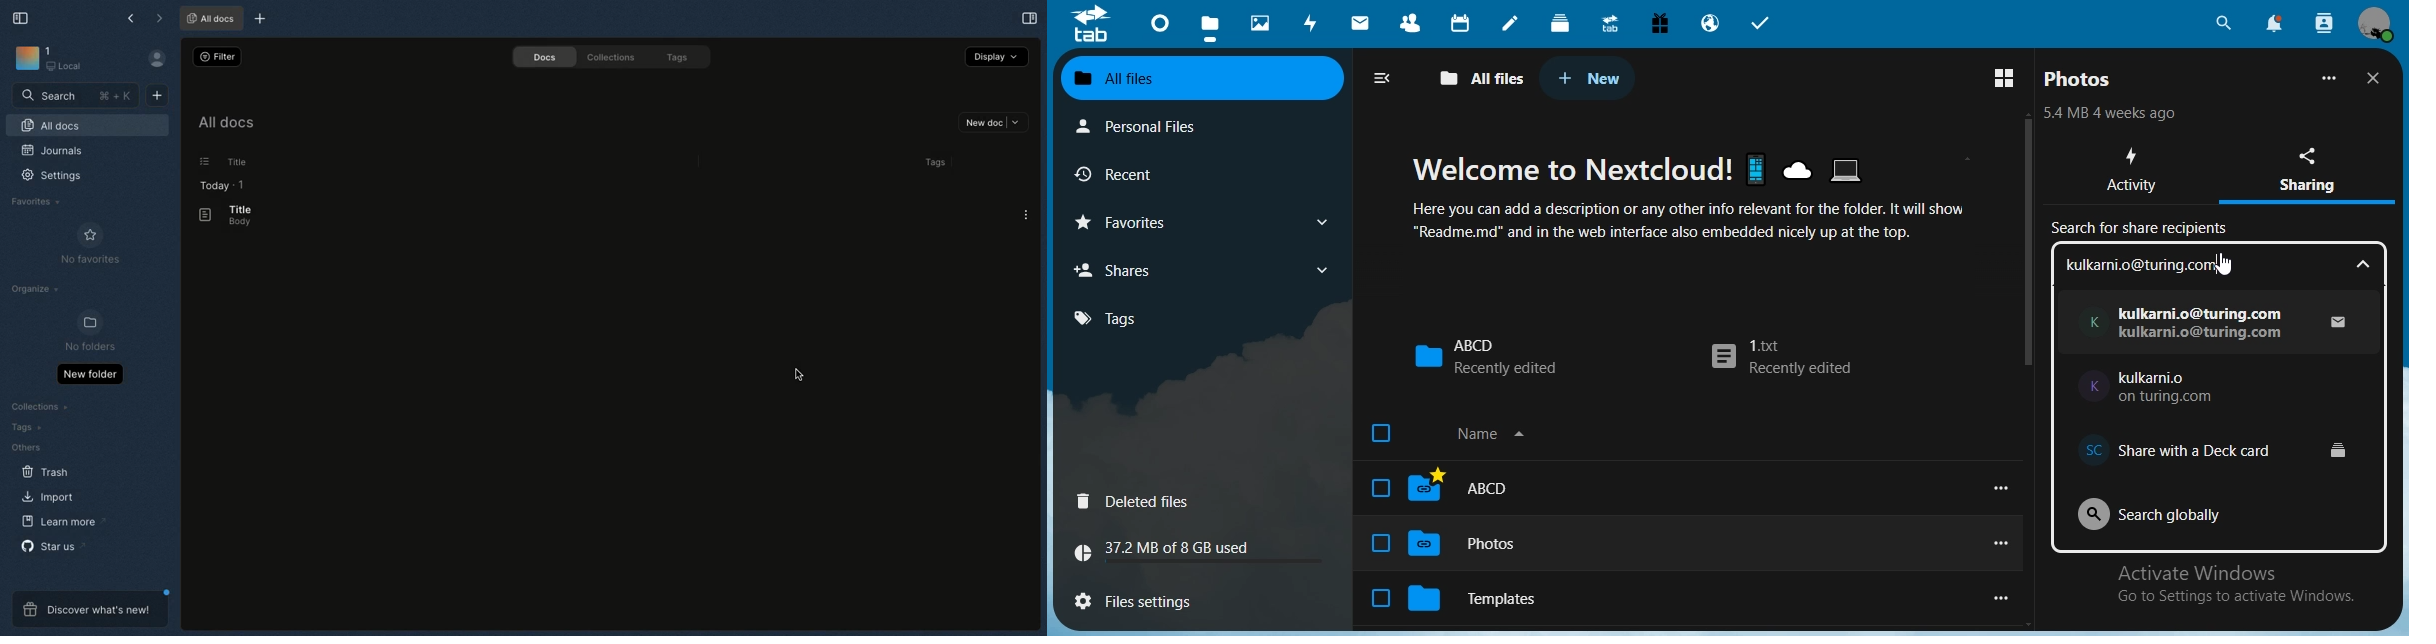 The image size is (2436, 644). Describe the element at coordinates (1387, 78) in the screenshot. I see `close navigation` at that location.